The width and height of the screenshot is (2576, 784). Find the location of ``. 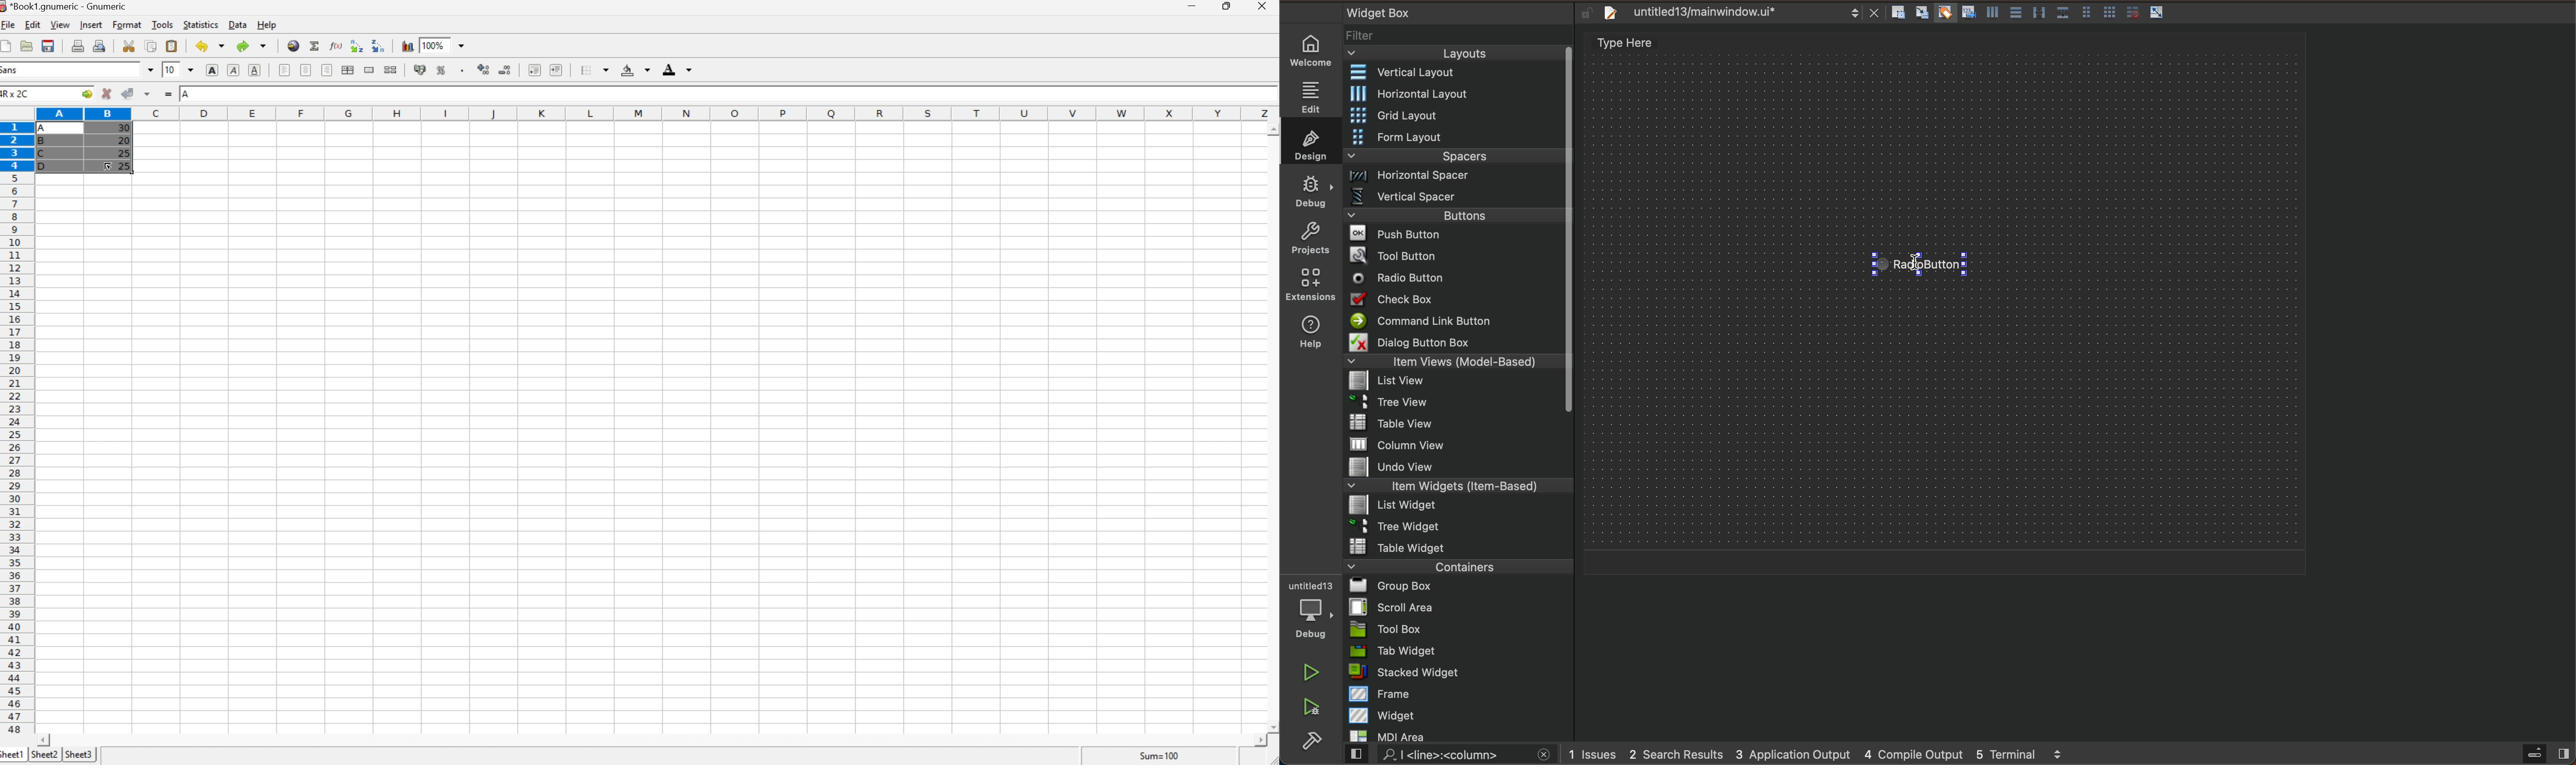

 is located at coordinates (2062, 14).